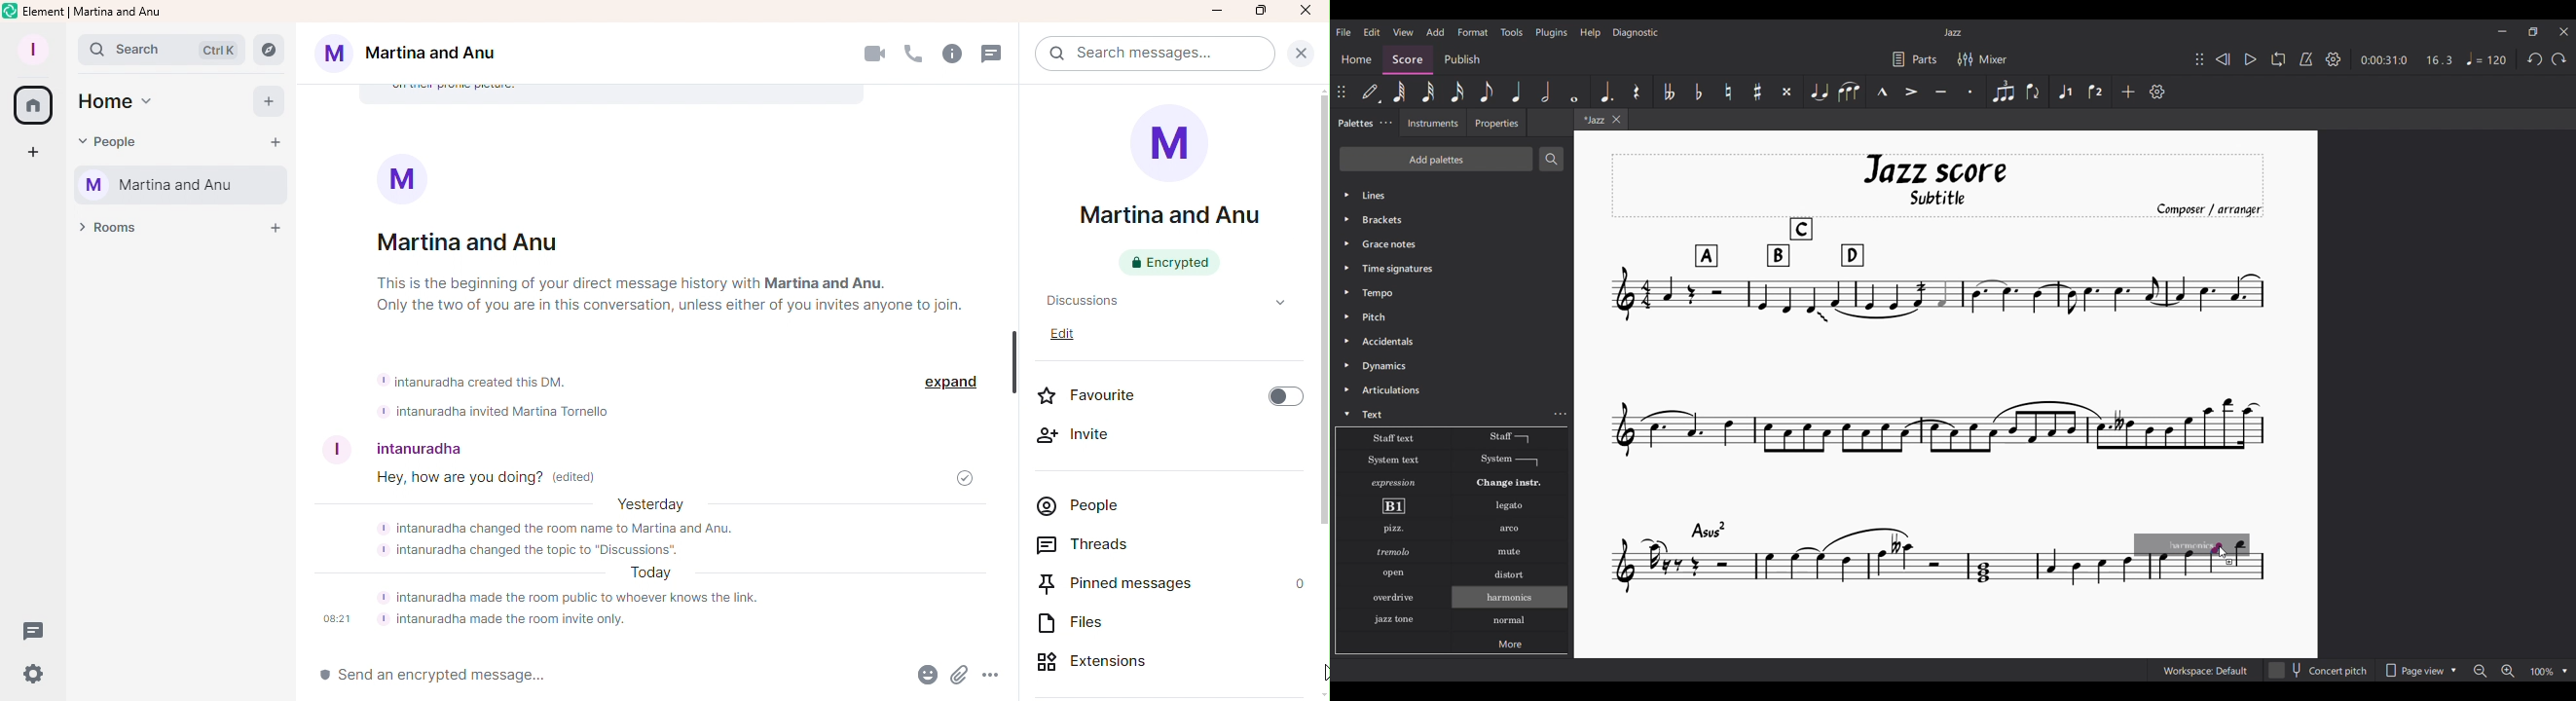  I want to click on expand, so click(954, 382).